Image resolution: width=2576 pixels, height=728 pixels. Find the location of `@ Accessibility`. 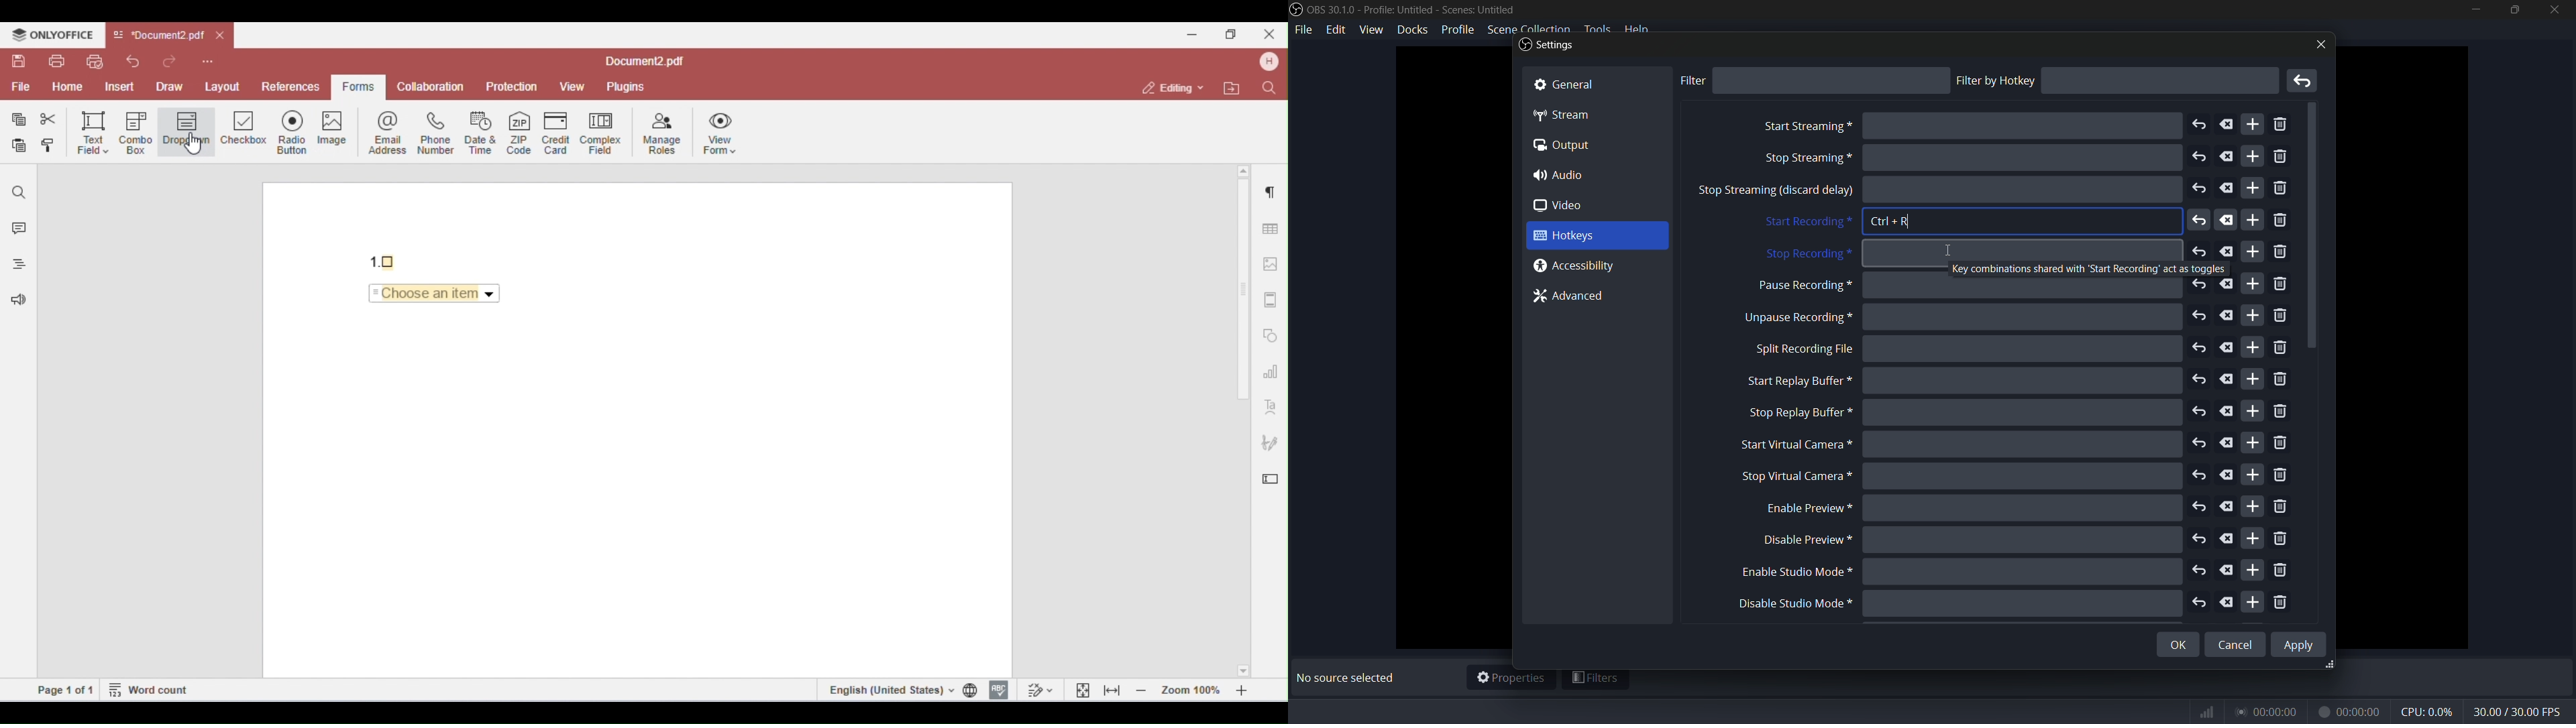

@ Accessibility is located at coordinates (1580, 266).